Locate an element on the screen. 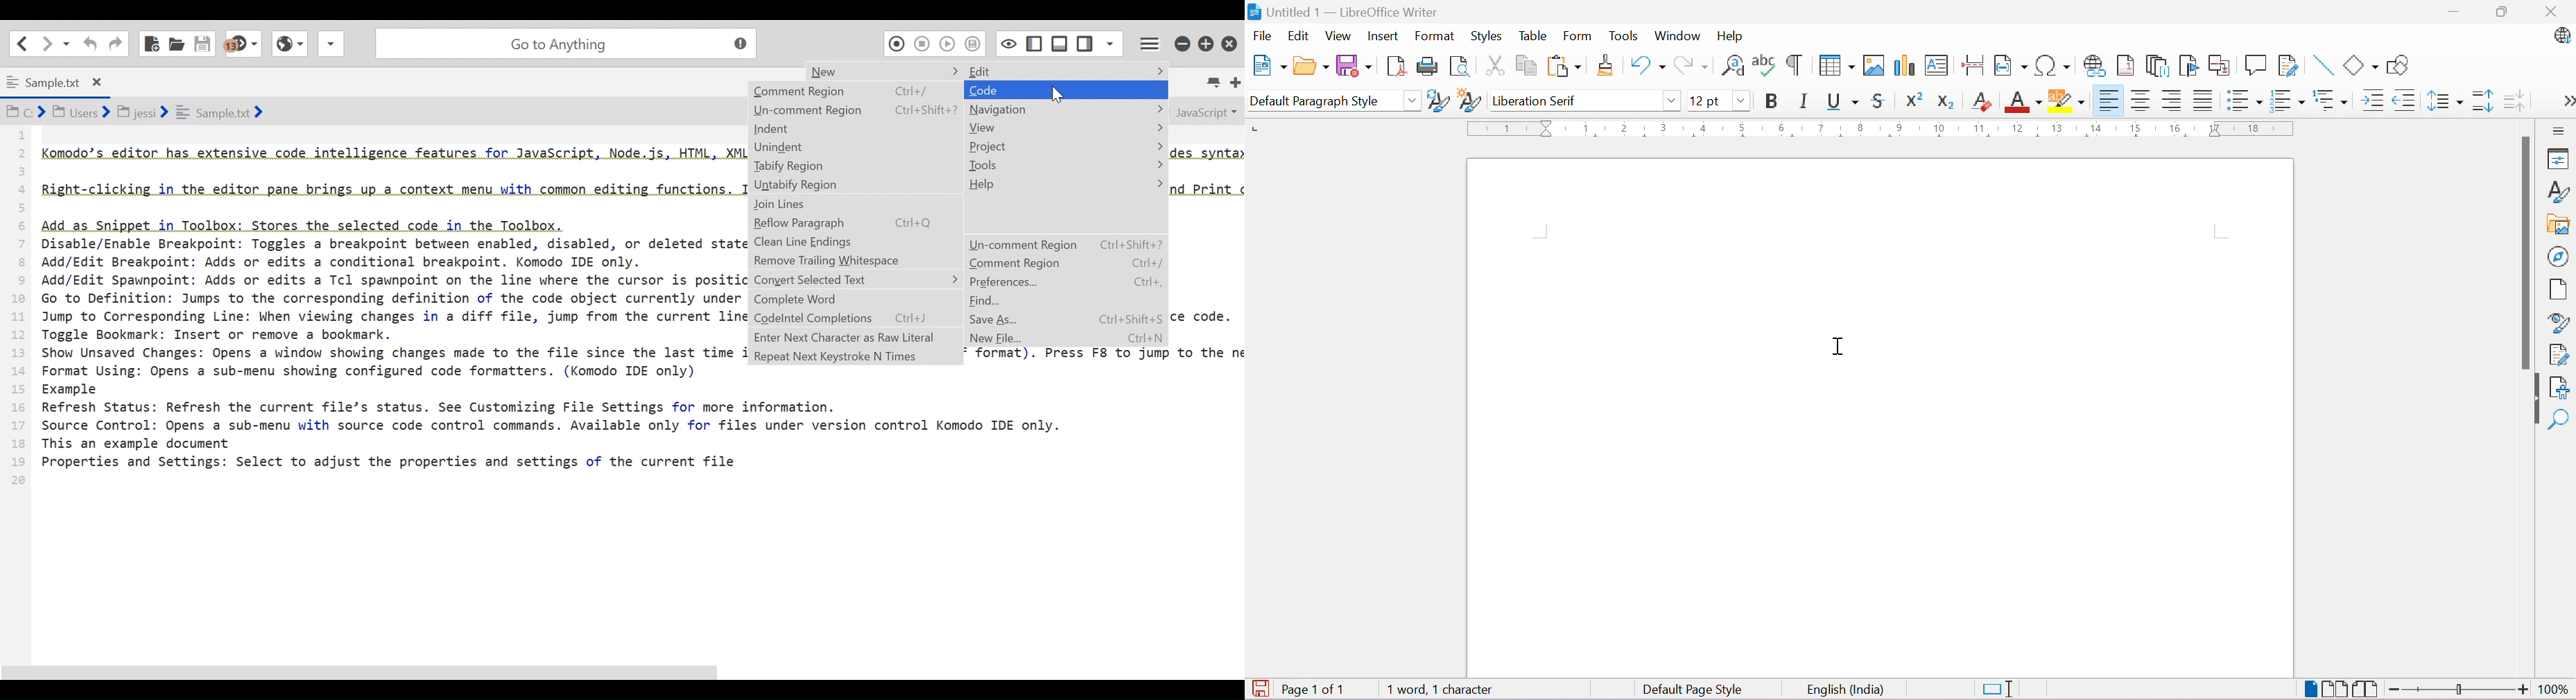  Format is located at coordinates (1435, 35).